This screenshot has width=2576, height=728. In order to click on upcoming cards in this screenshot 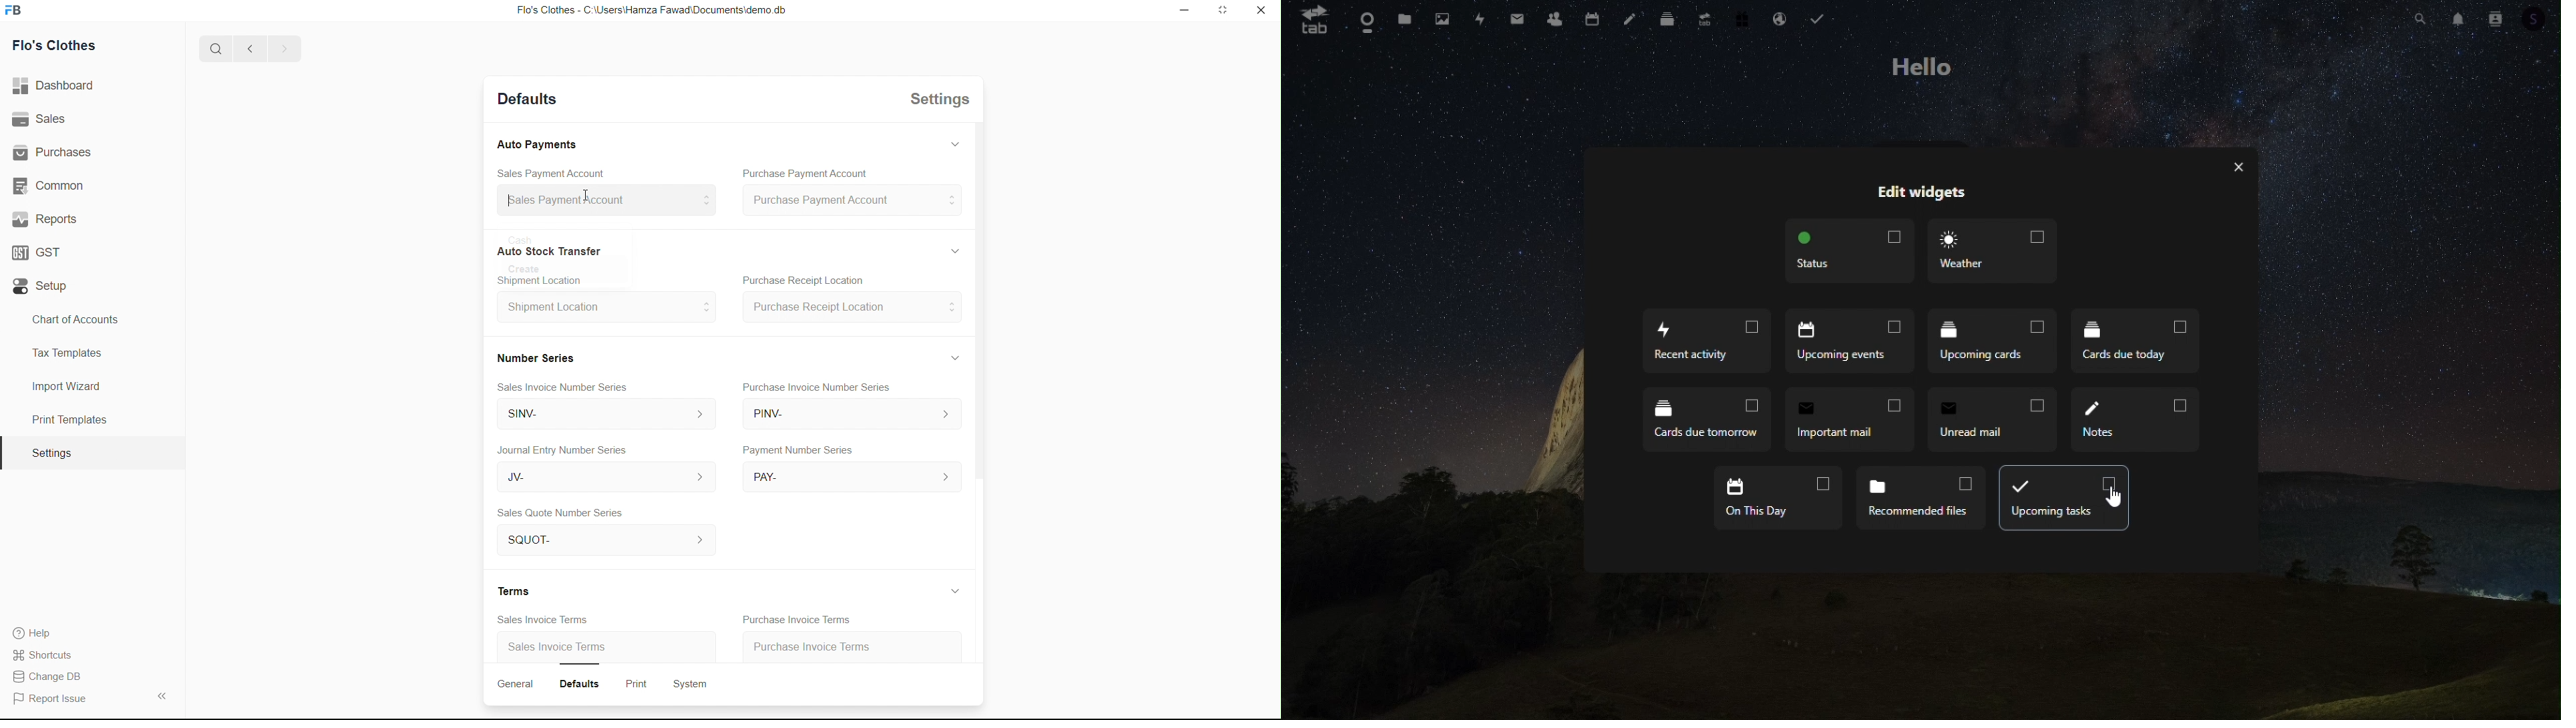, I will do `click(1995, 344)`.